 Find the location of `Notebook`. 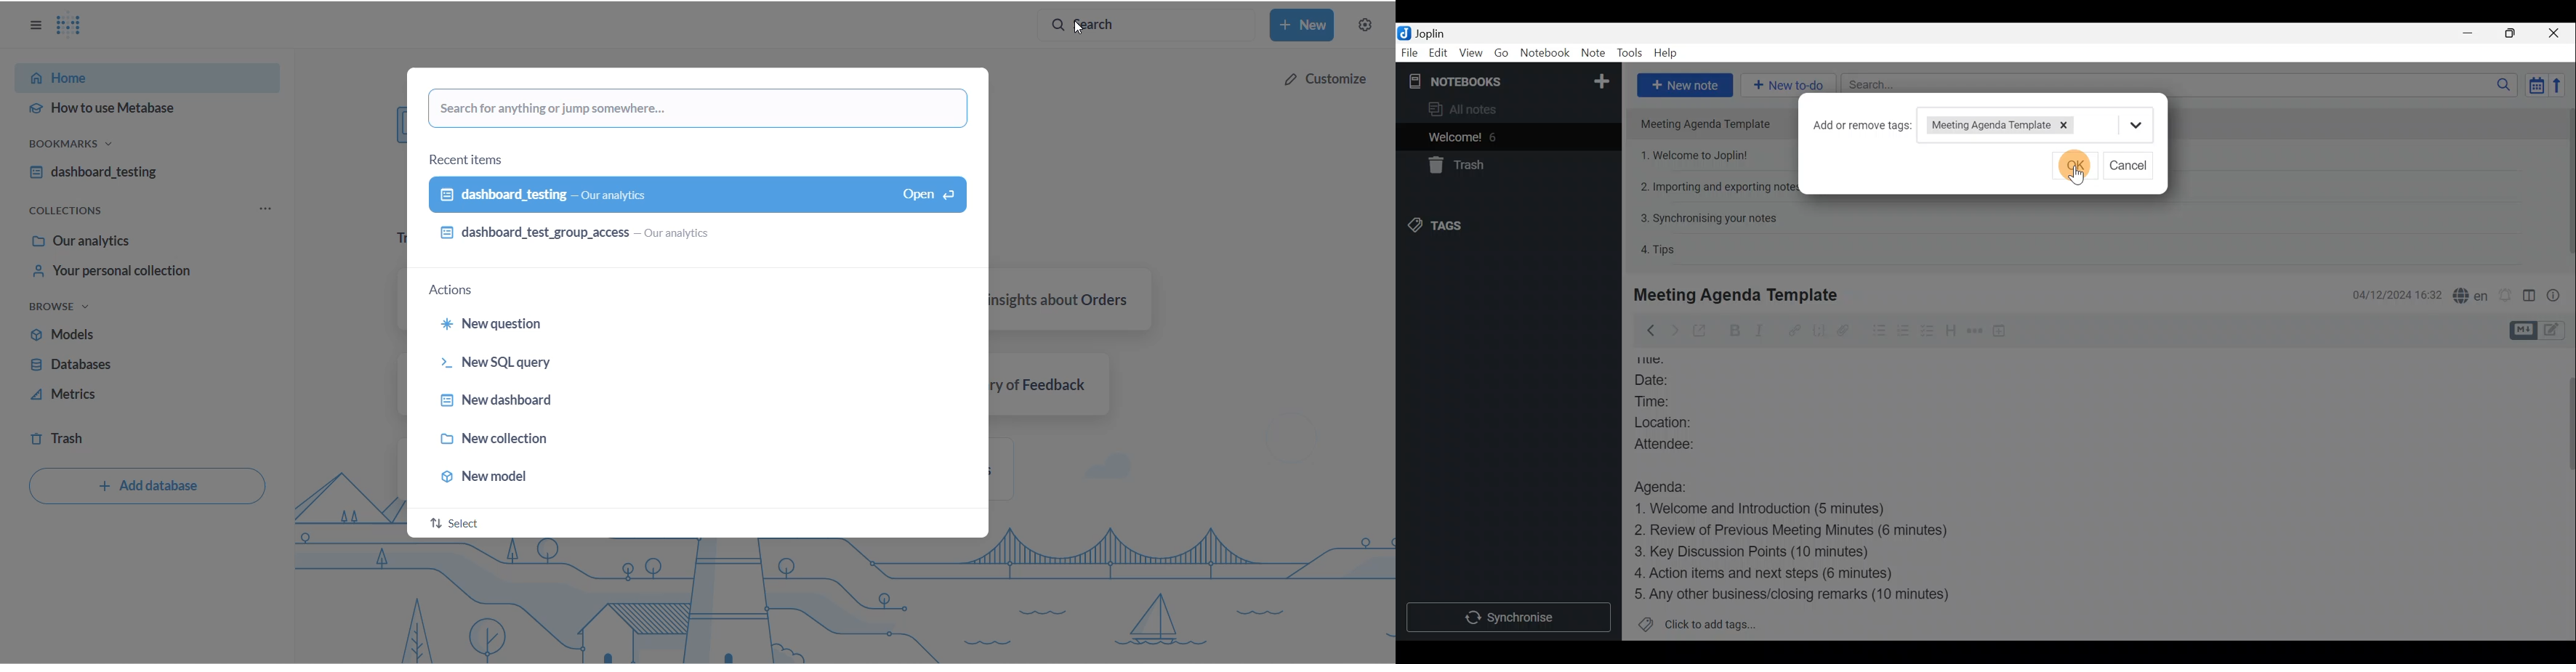

Notebook is located at coordinates (1544, 52).